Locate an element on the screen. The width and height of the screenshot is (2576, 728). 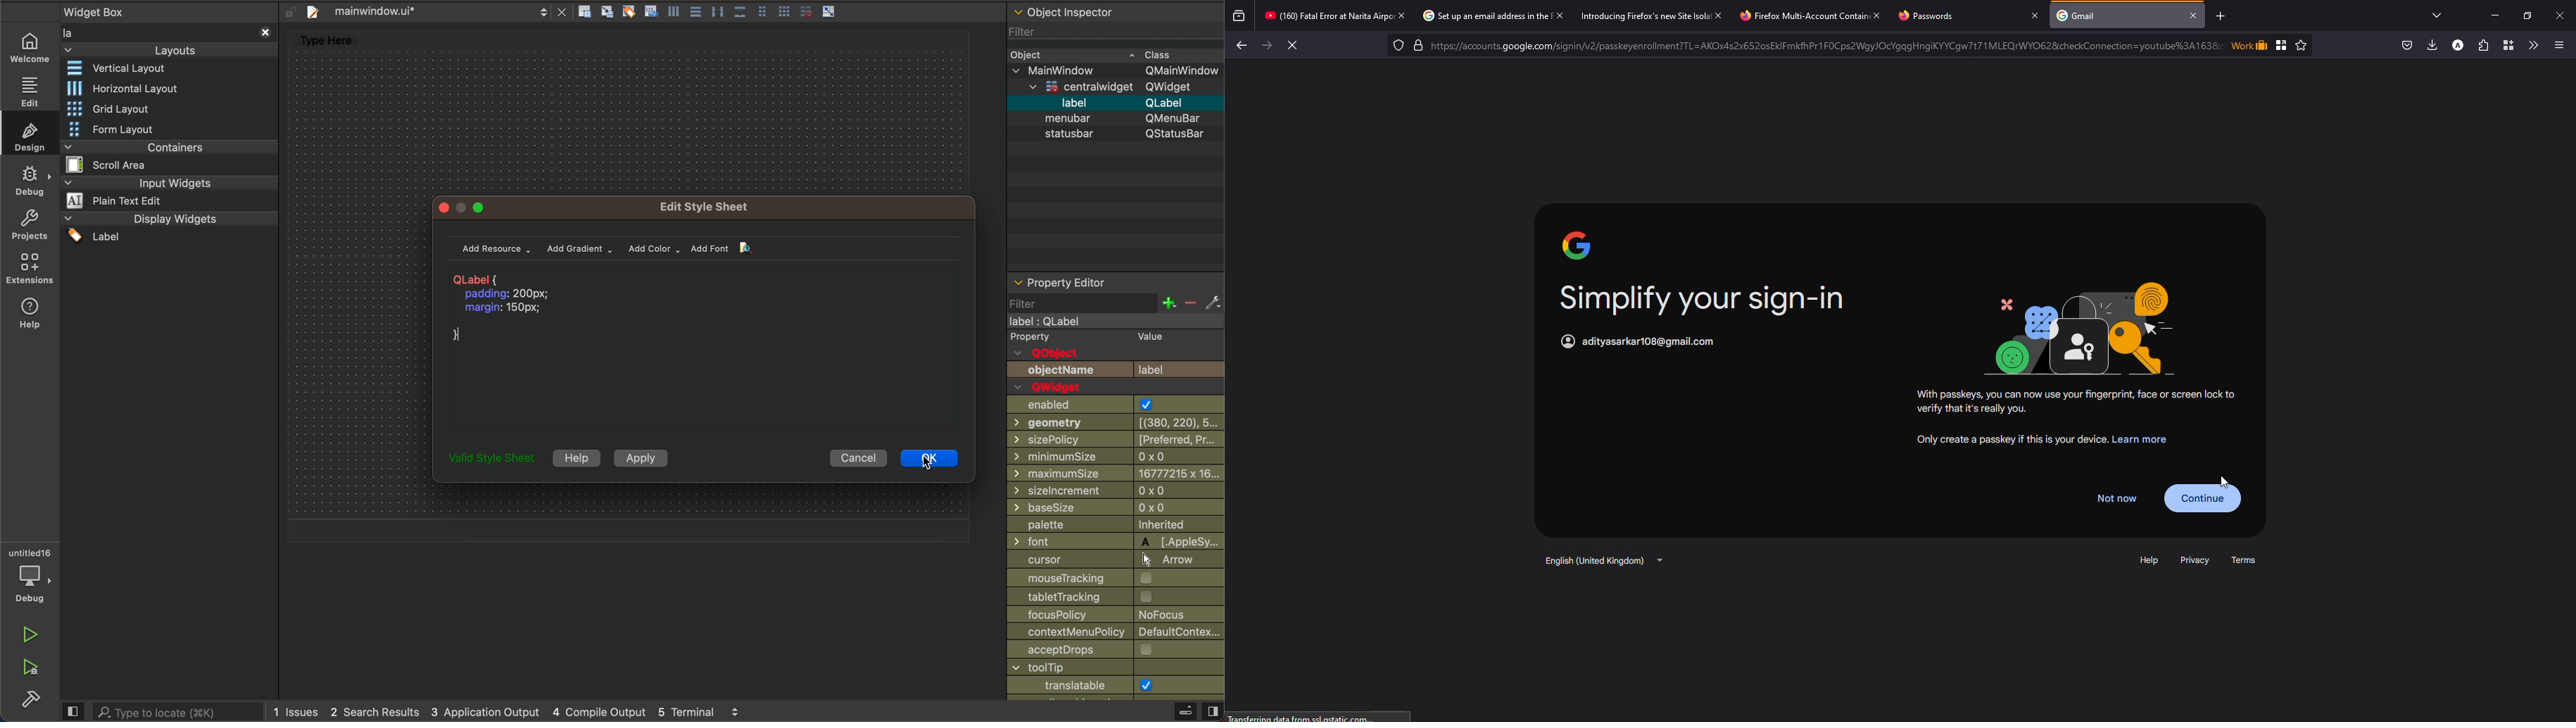
View recents is located at coordinates (1238, 14).